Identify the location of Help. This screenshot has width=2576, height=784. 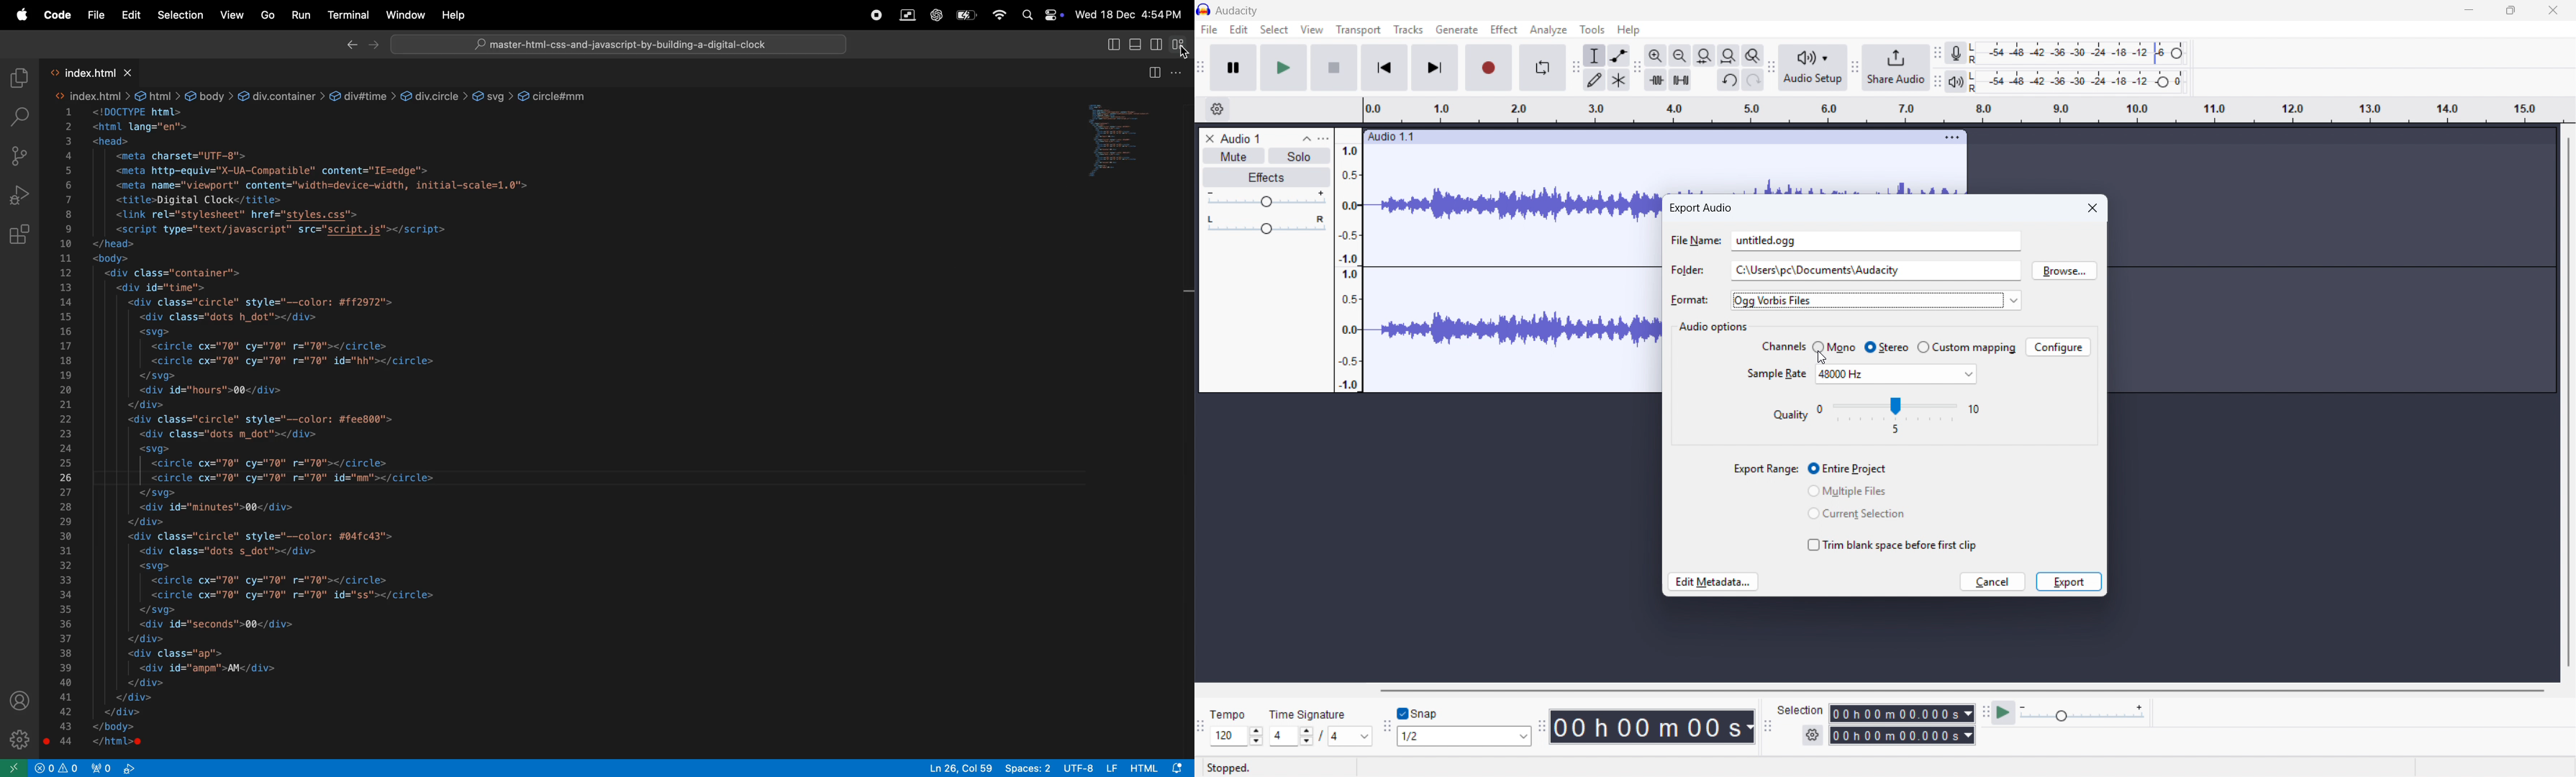
(457, 15).